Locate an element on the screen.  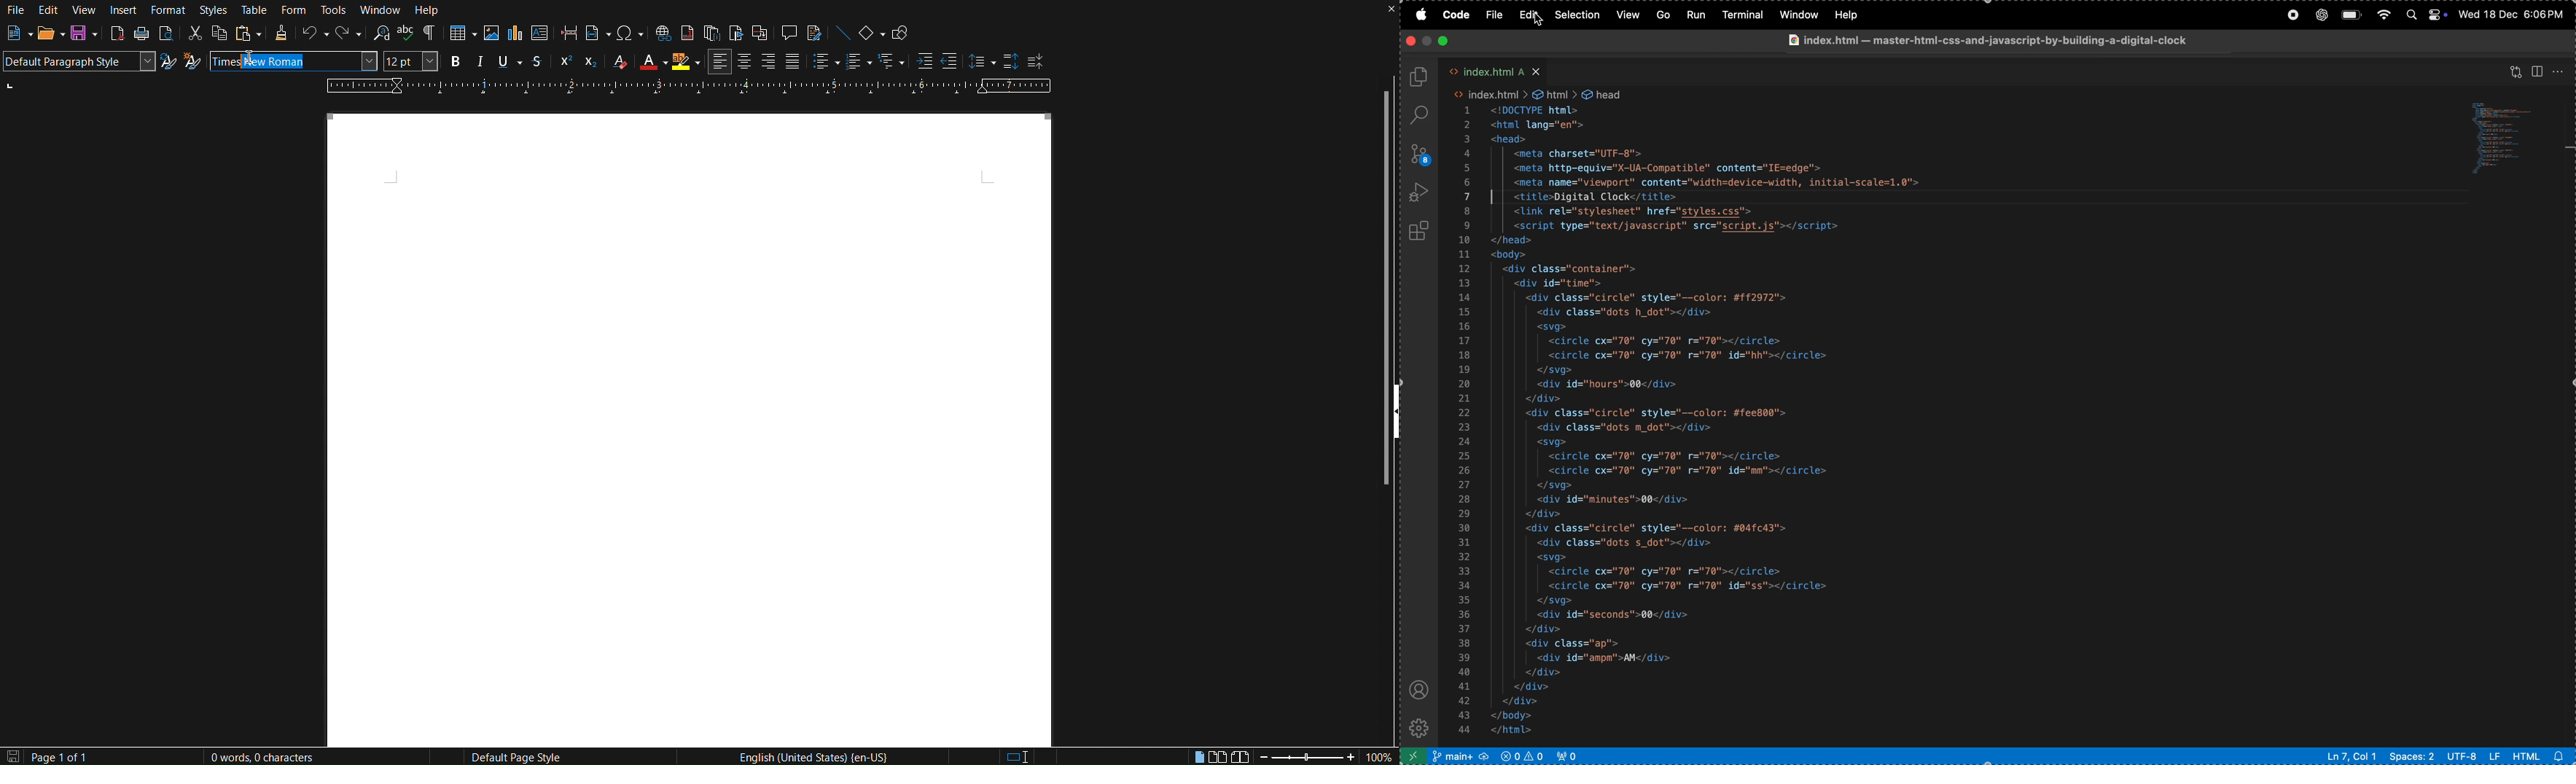
Insert Graph is located at coordinates (515, 33).